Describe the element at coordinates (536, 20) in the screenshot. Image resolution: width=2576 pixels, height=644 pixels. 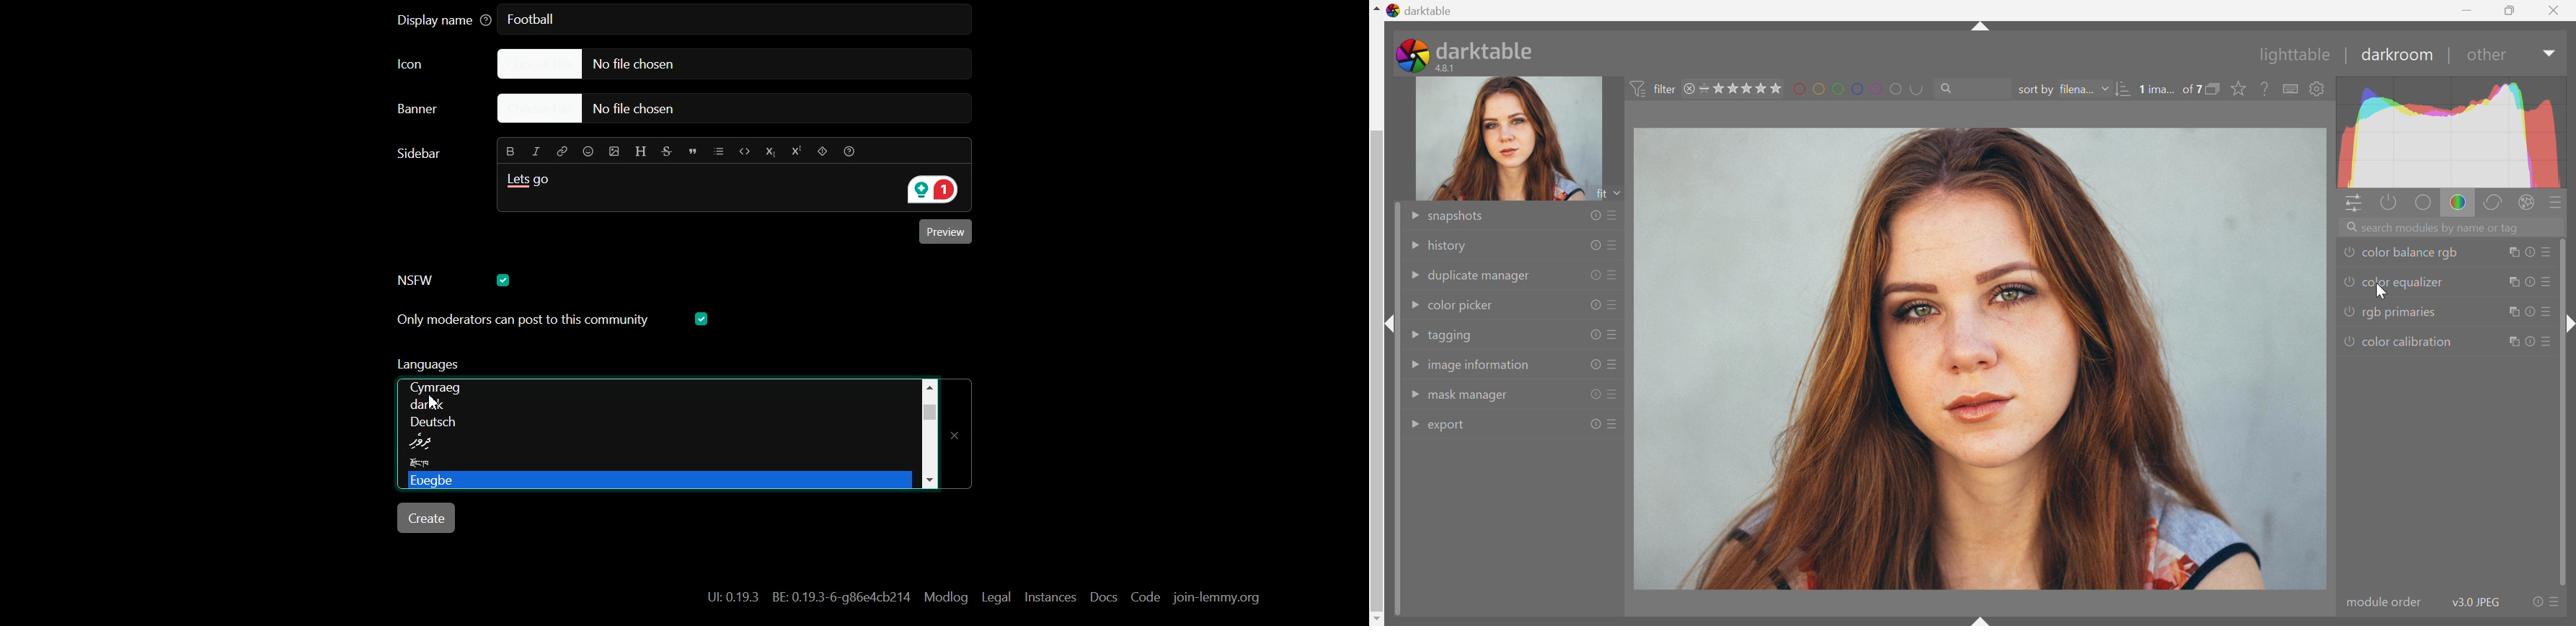
I see `Text` at that location.